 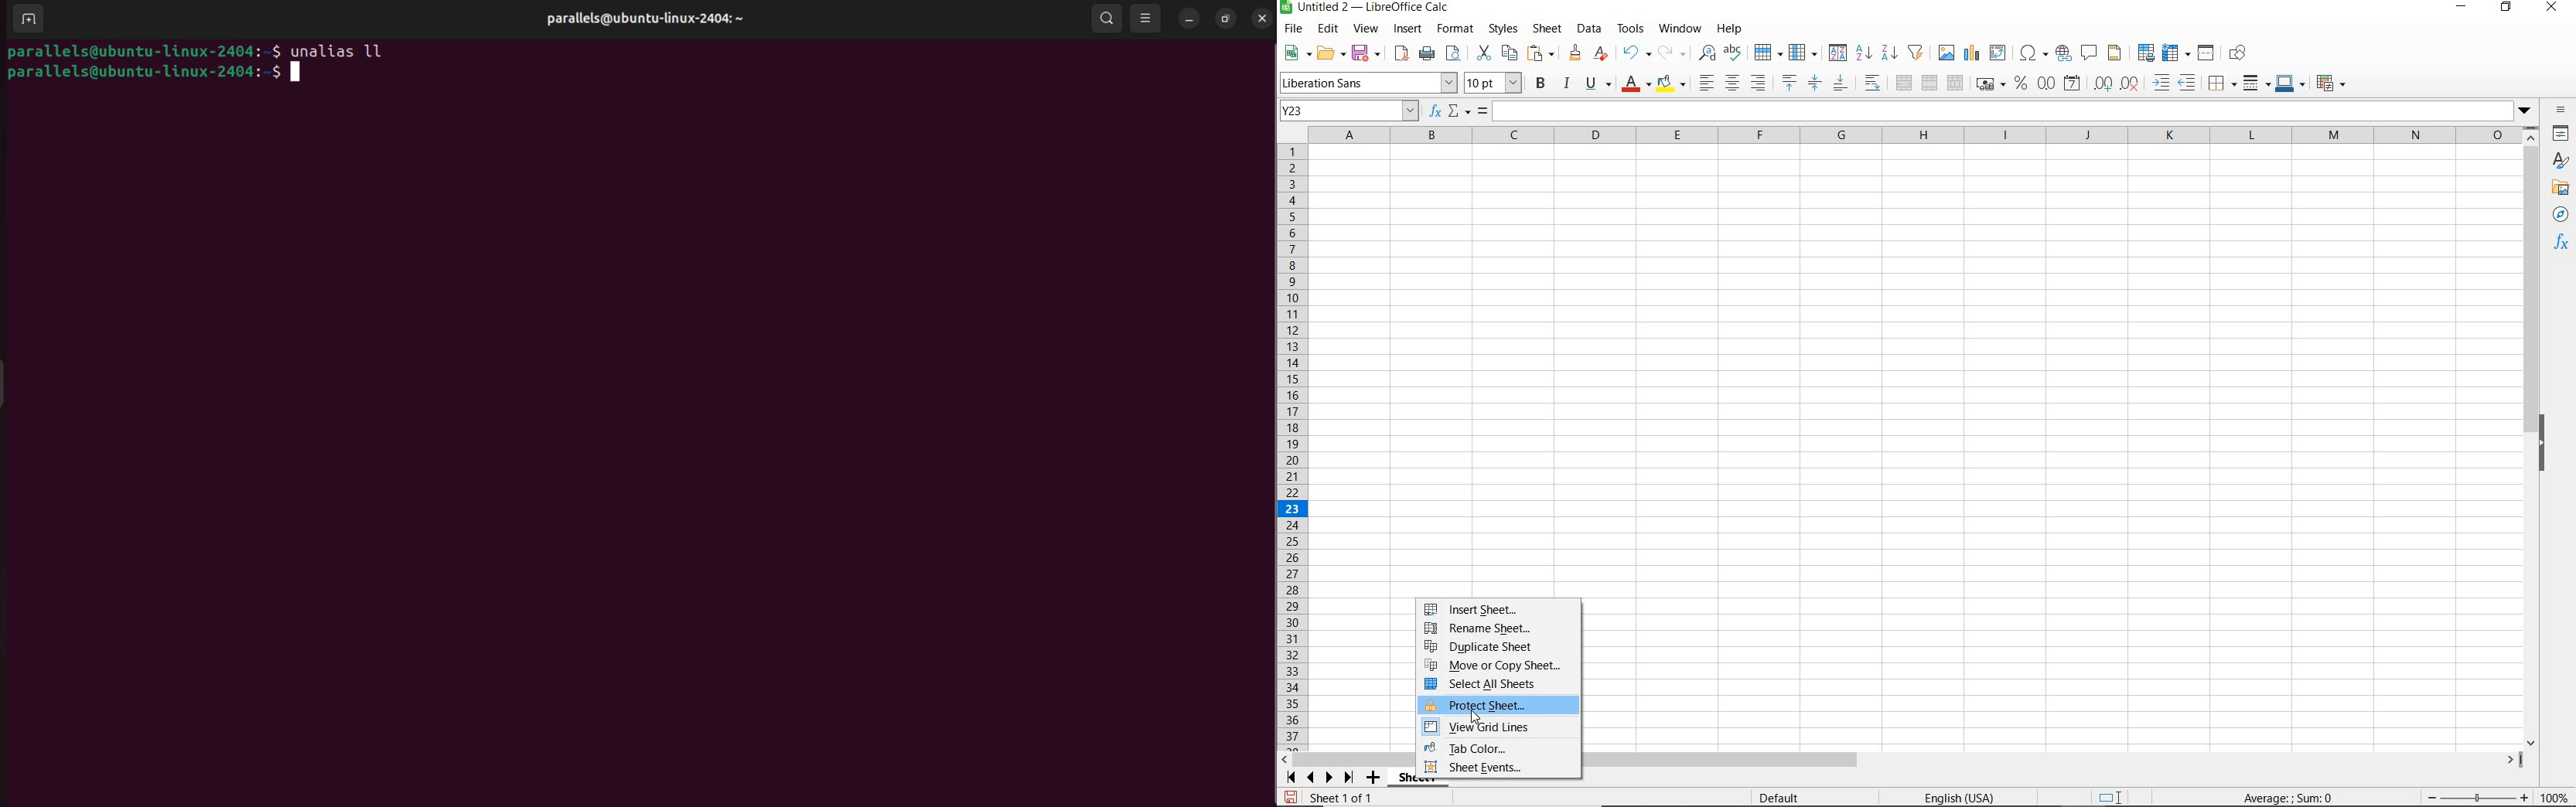 What do you see at coordinates (1259, 17) in the screenshot?
I see `close` at bounding box center [1259, 17].